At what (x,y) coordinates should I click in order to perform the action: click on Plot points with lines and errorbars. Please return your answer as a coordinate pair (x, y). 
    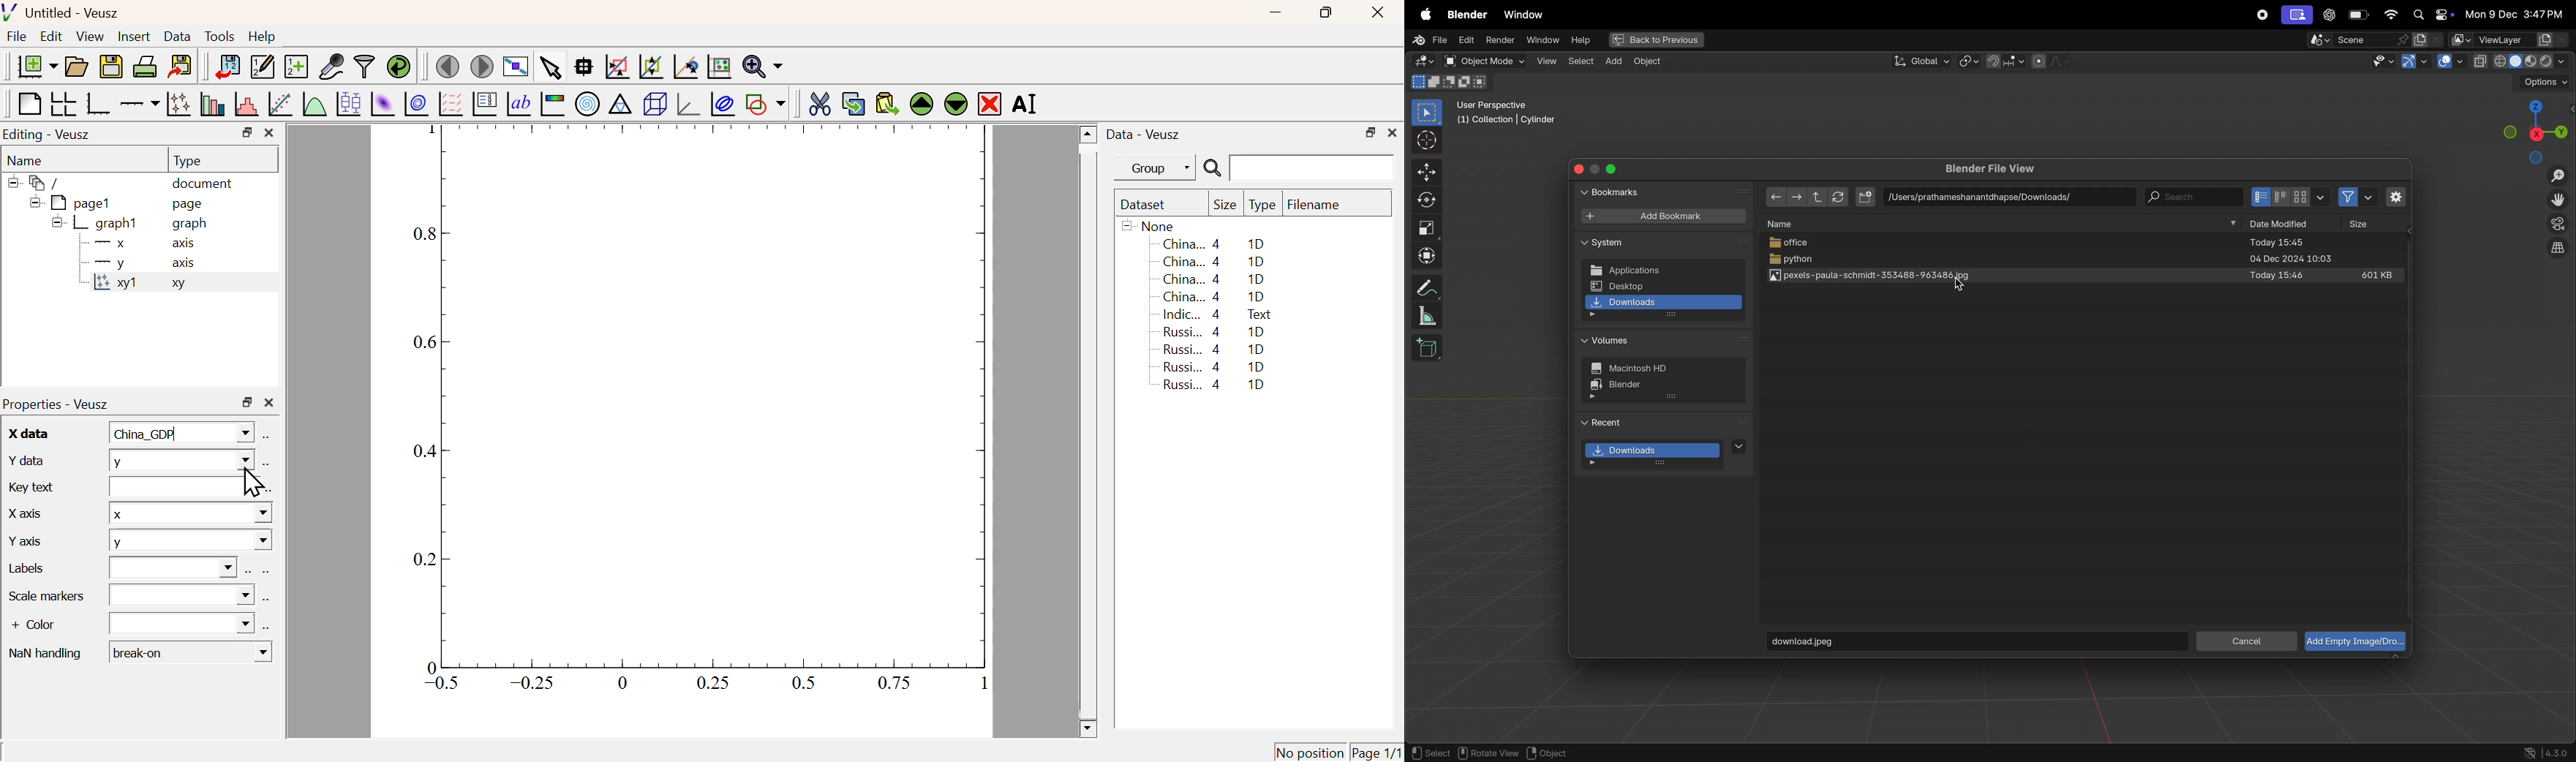
    Looking at the image, I should click on (180, 104).